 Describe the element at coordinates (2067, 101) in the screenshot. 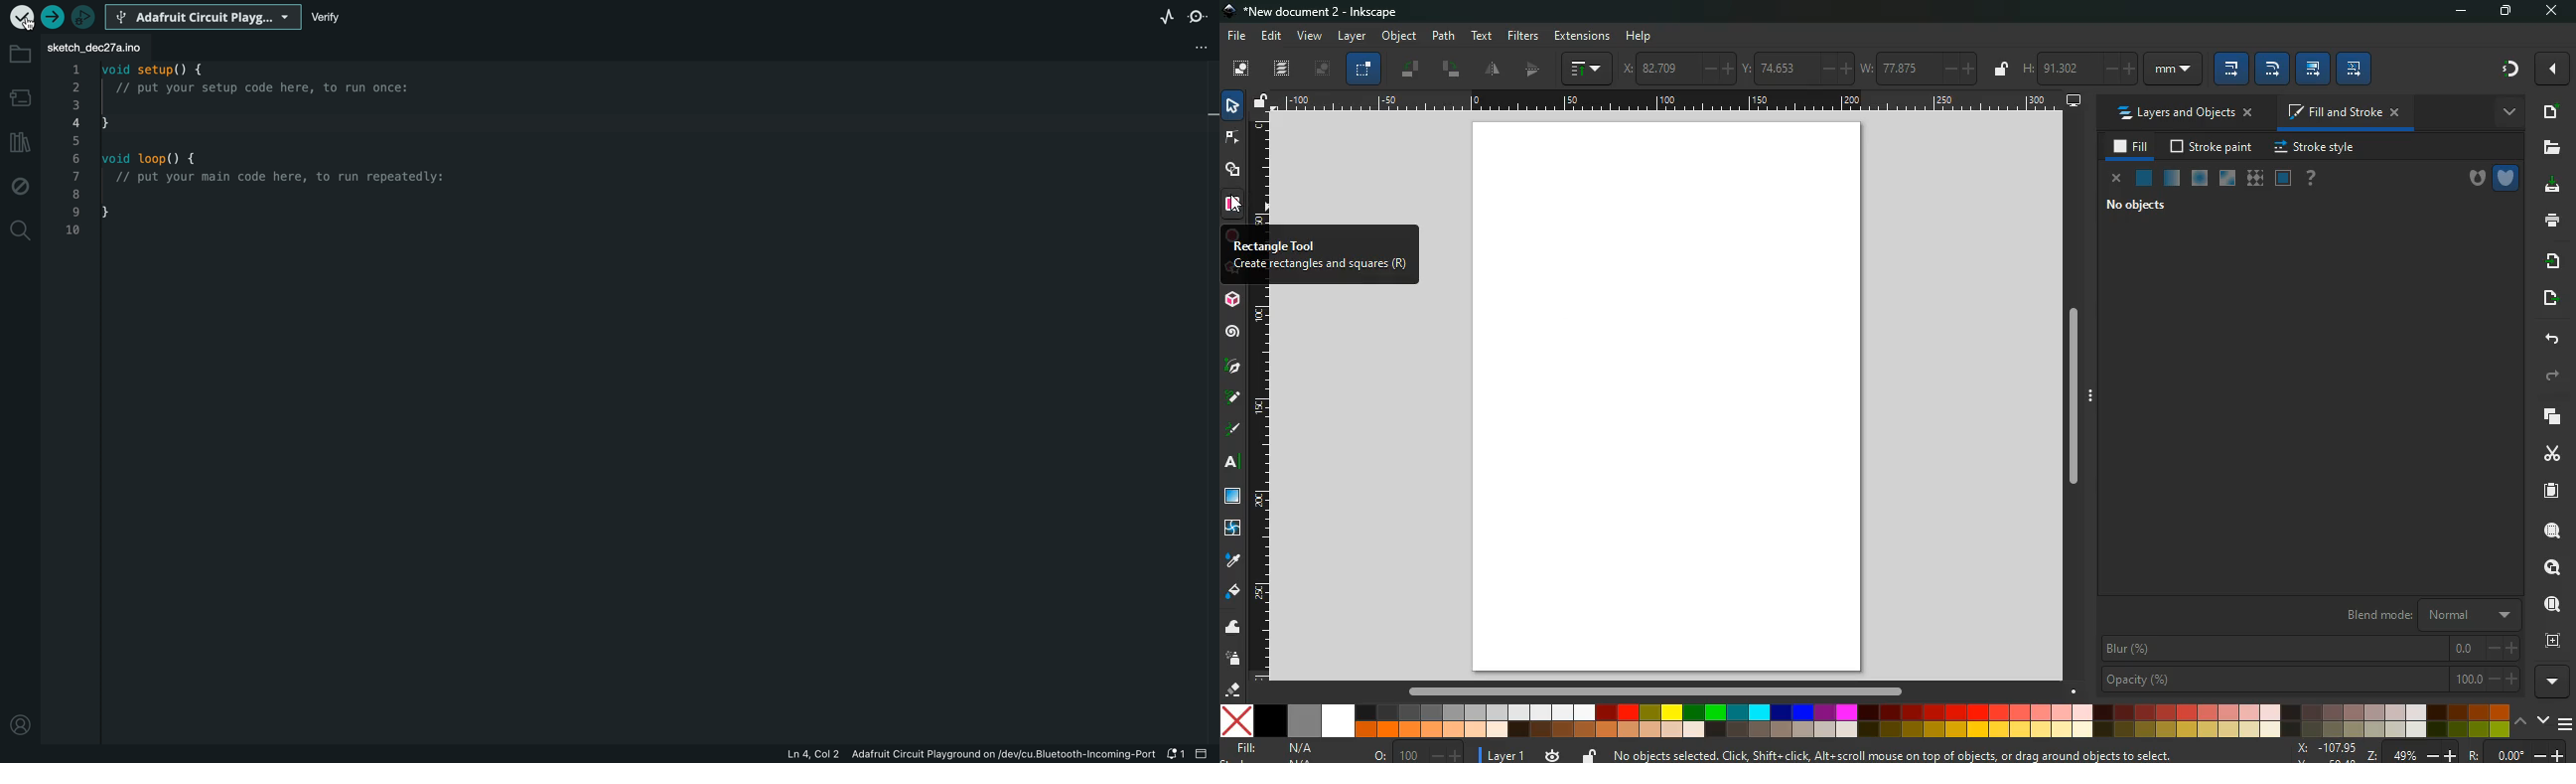

I see `desktop` at that location.